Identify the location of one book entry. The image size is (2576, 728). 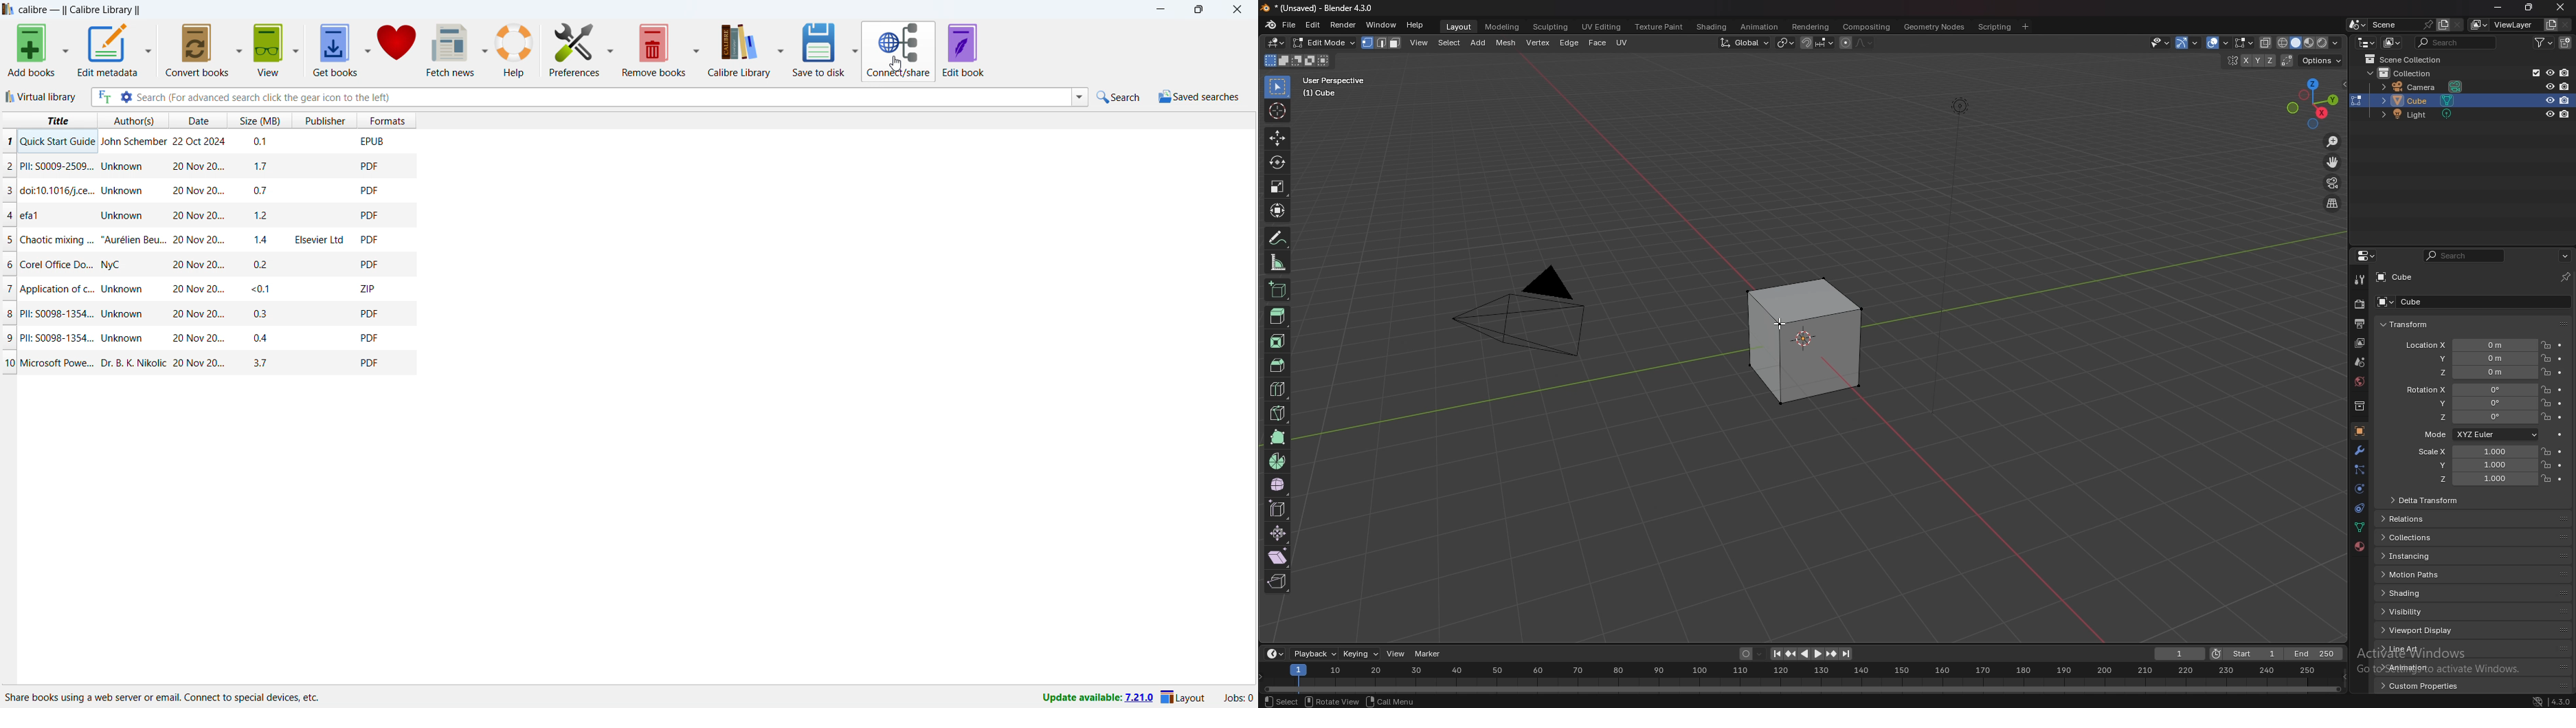
(205, 315).